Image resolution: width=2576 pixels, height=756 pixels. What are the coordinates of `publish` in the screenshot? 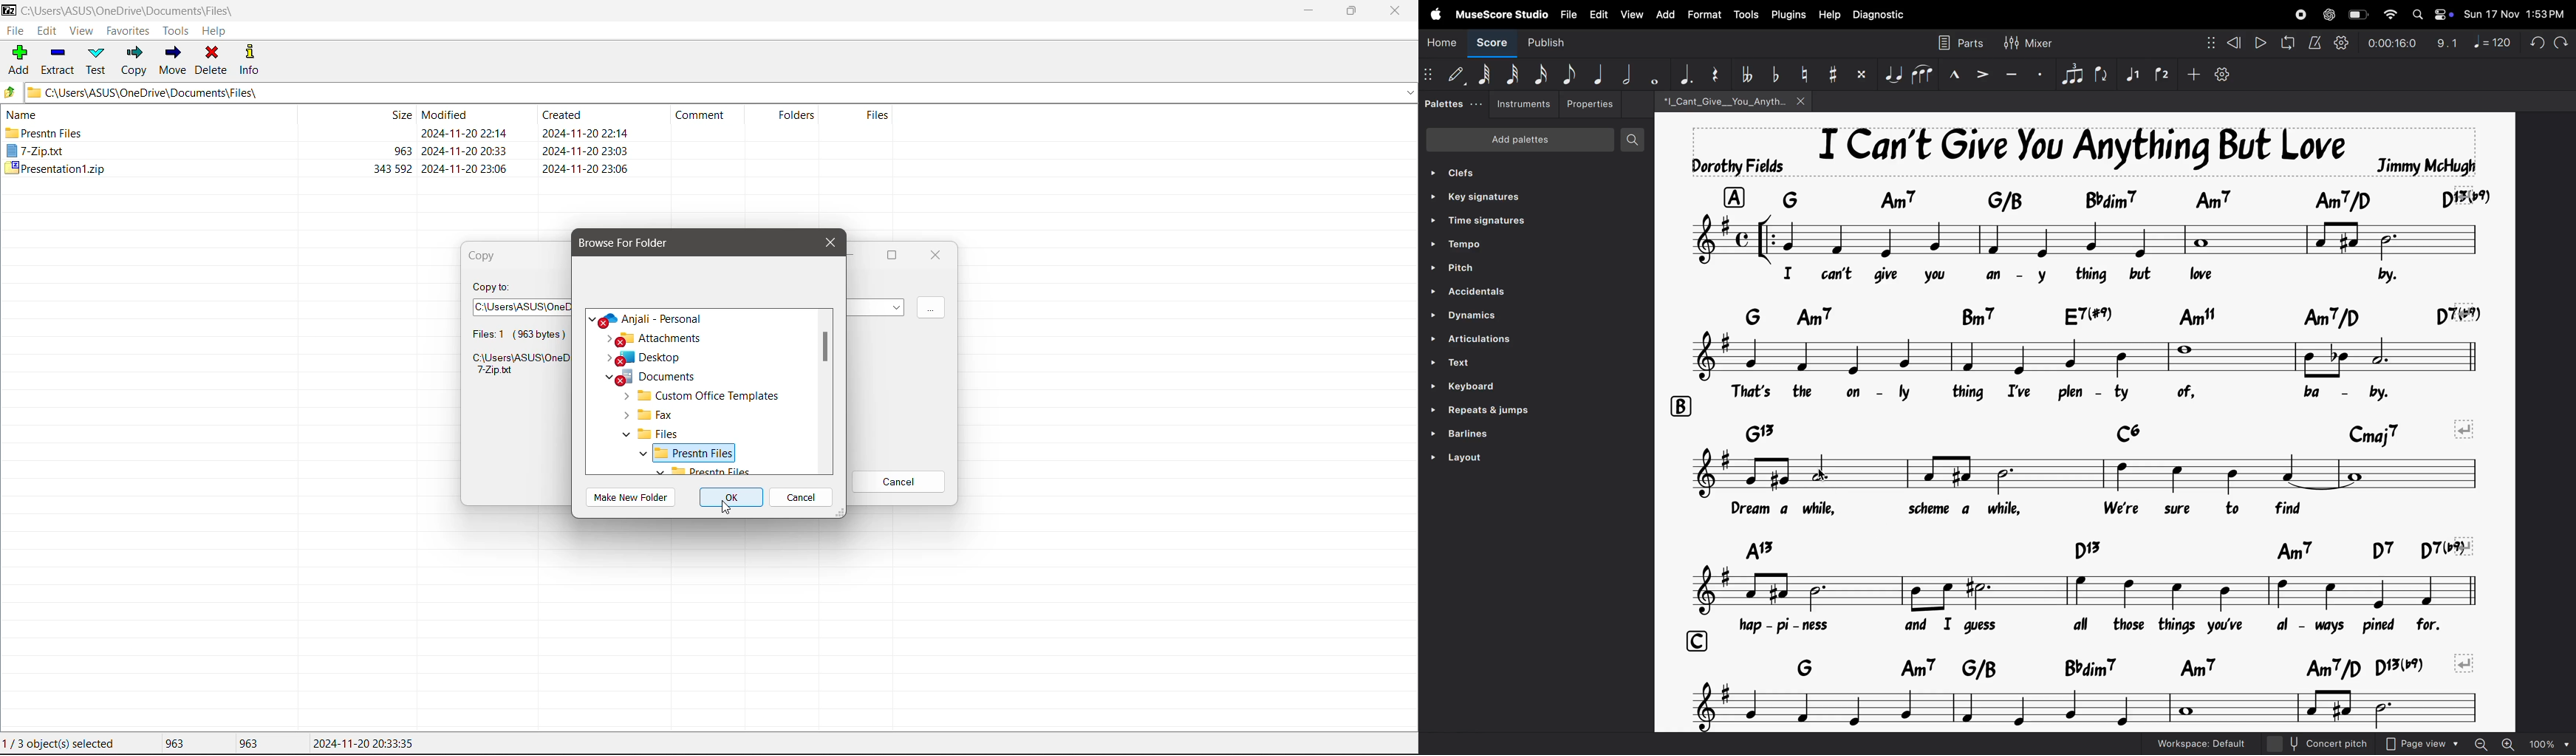 It's located at (1549, 44).